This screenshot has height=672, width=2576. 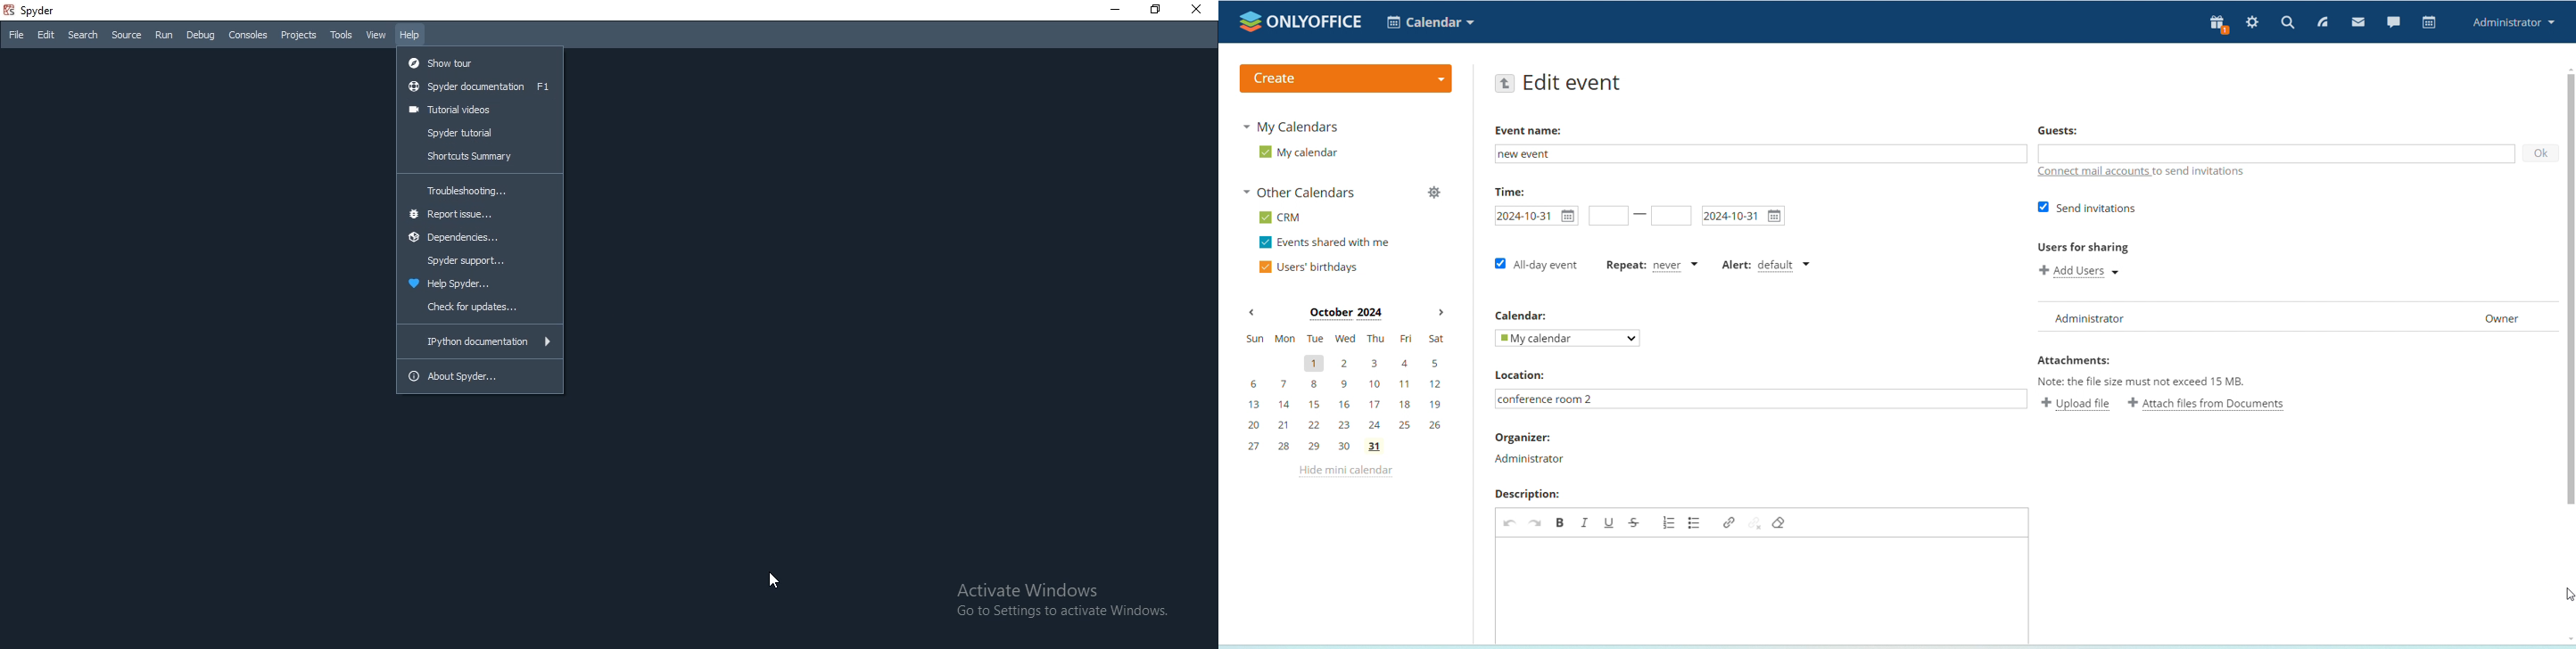 I want to click on event start time, so click(x=1535, y=216).